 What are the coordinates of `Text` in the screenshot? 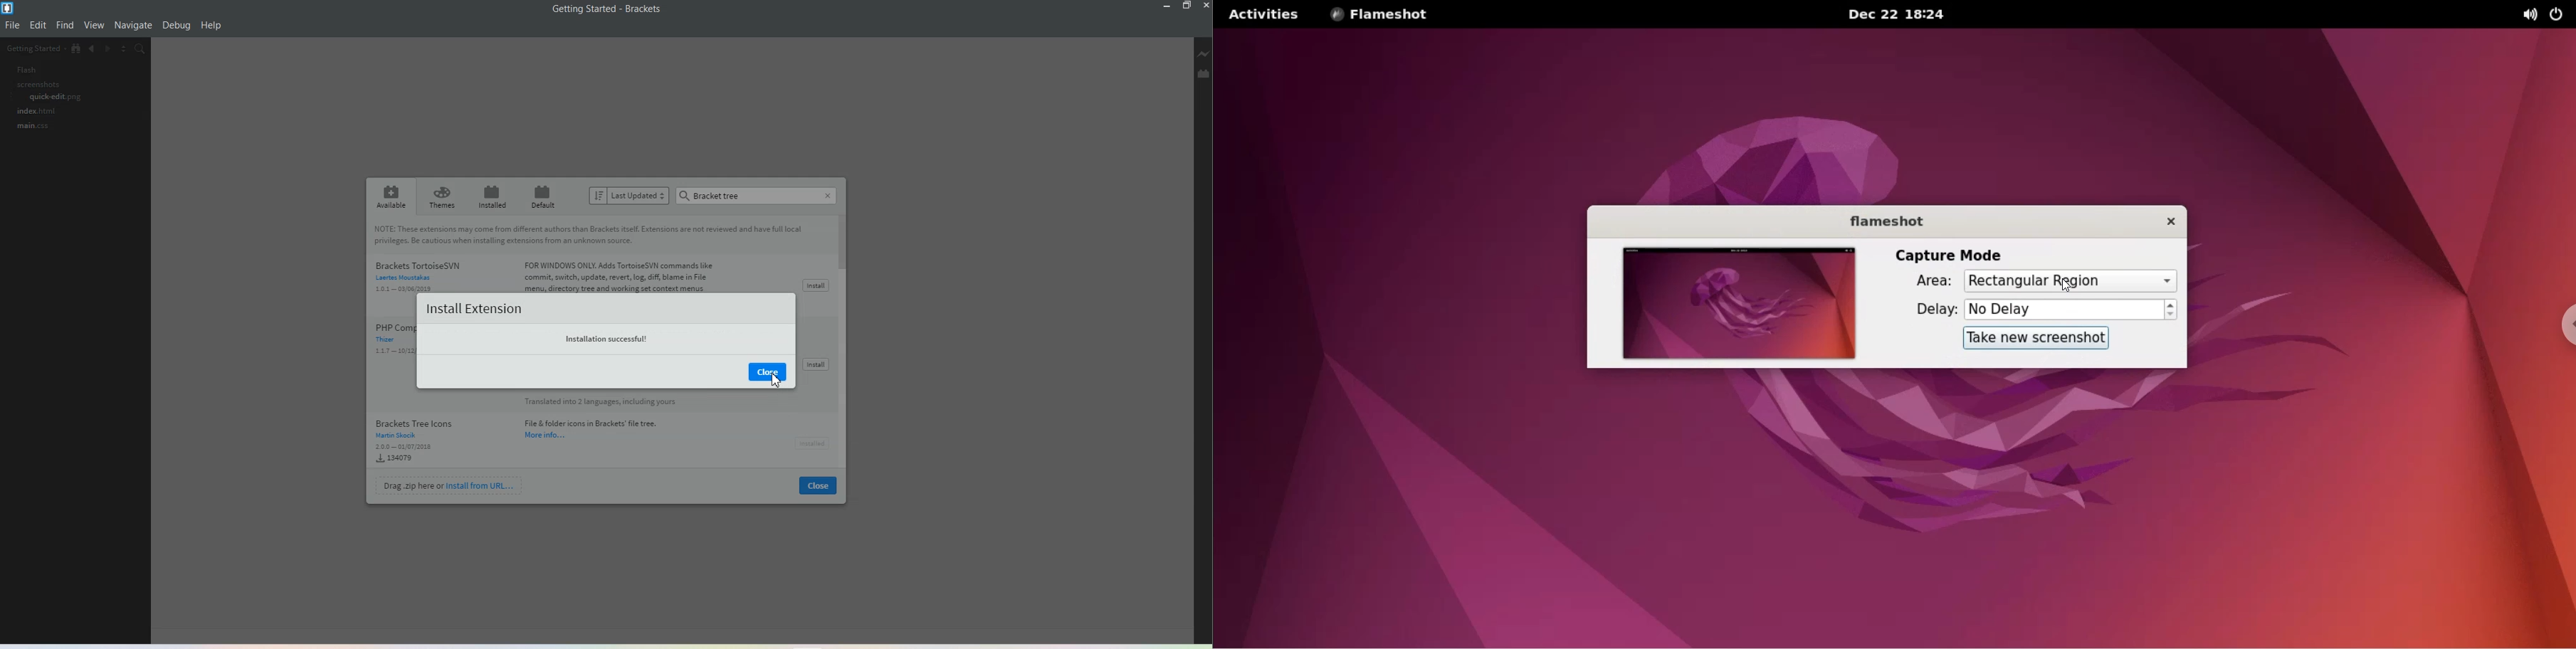 It's located at (607, 9).